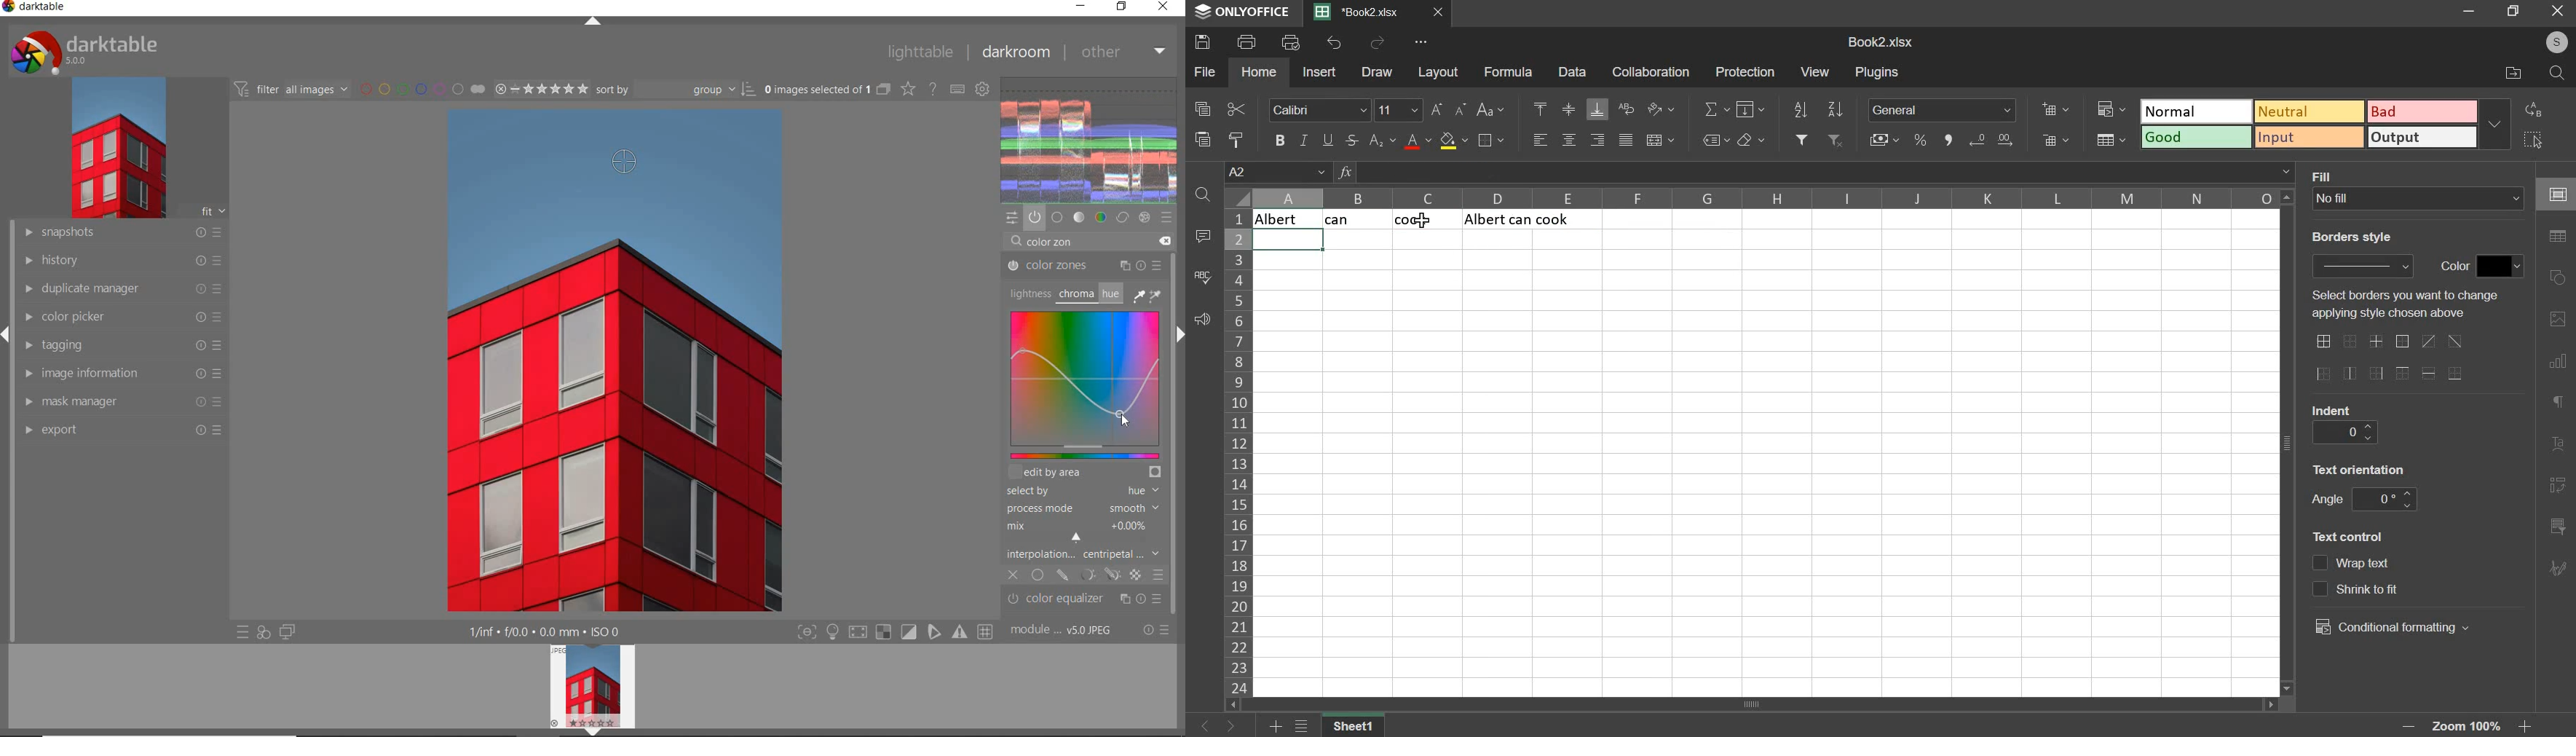 This screenshot has width=2576, height=756. What do you see at coordinates (2056, 140) in the screenshot?
I see `delete cells` at bounding box center [2056, 140].